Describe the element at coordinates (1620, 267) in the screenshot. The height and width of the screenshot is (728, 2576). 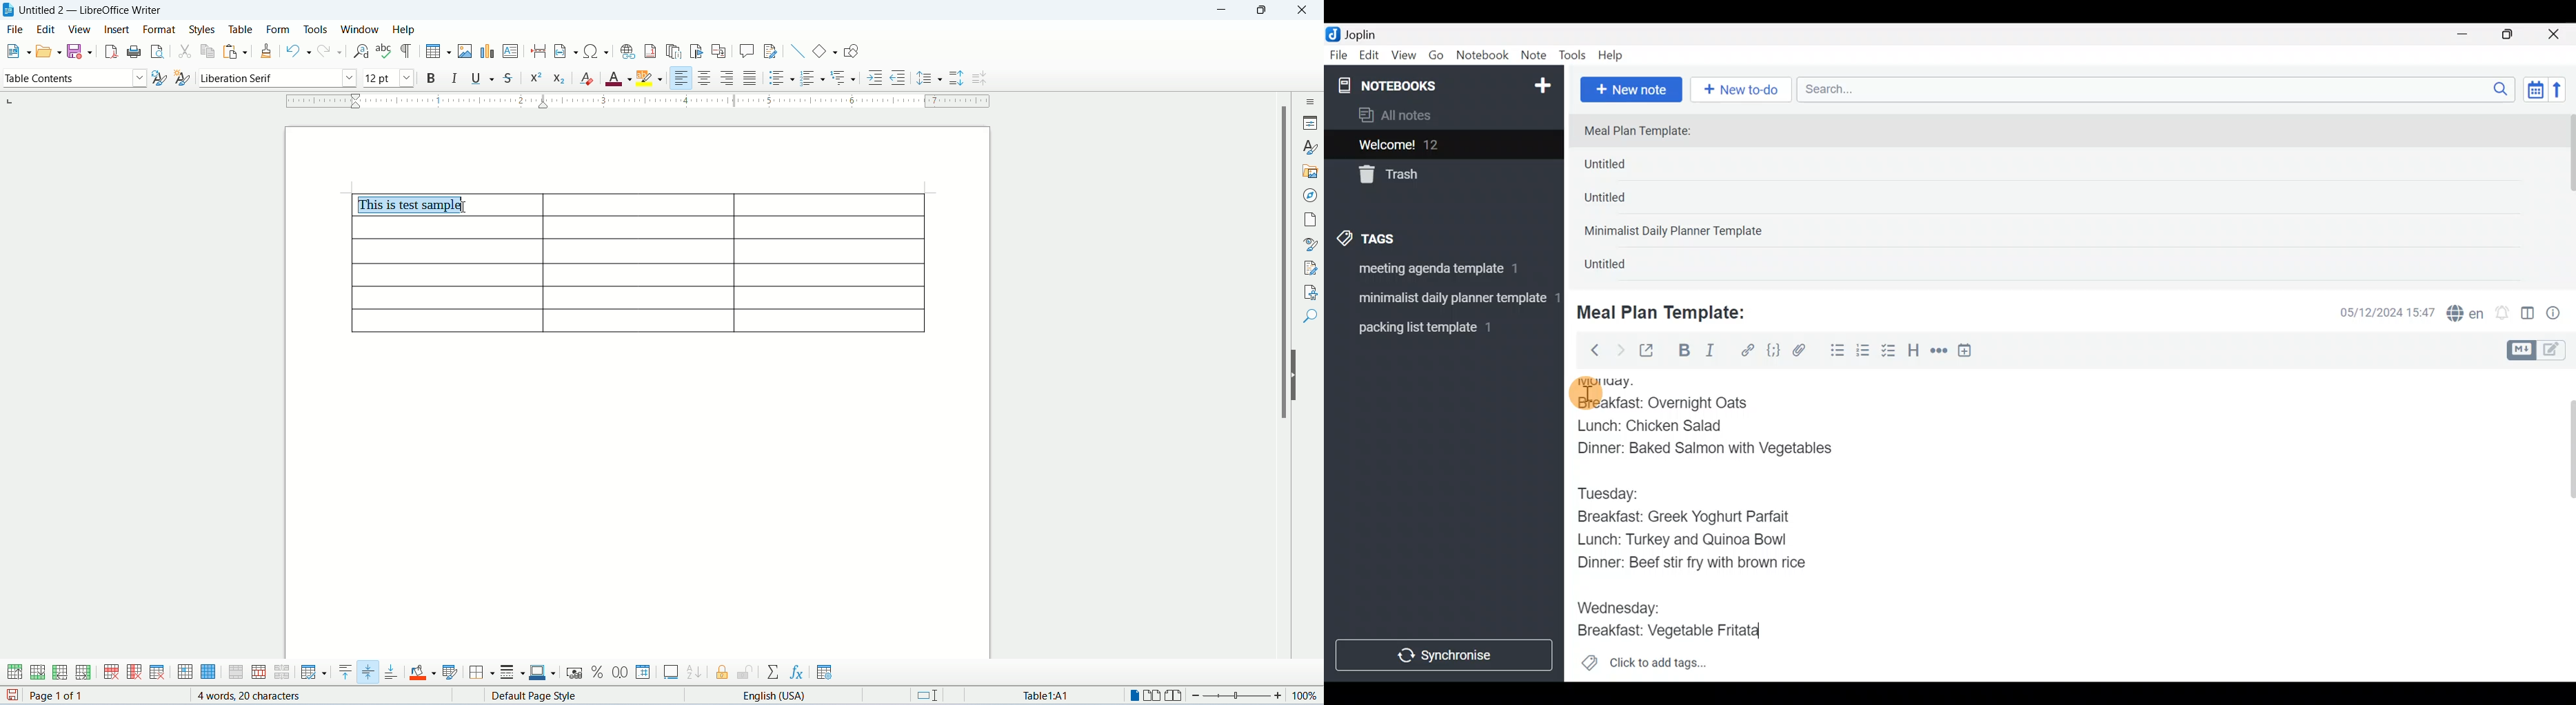
I see `Untitled` at that location.